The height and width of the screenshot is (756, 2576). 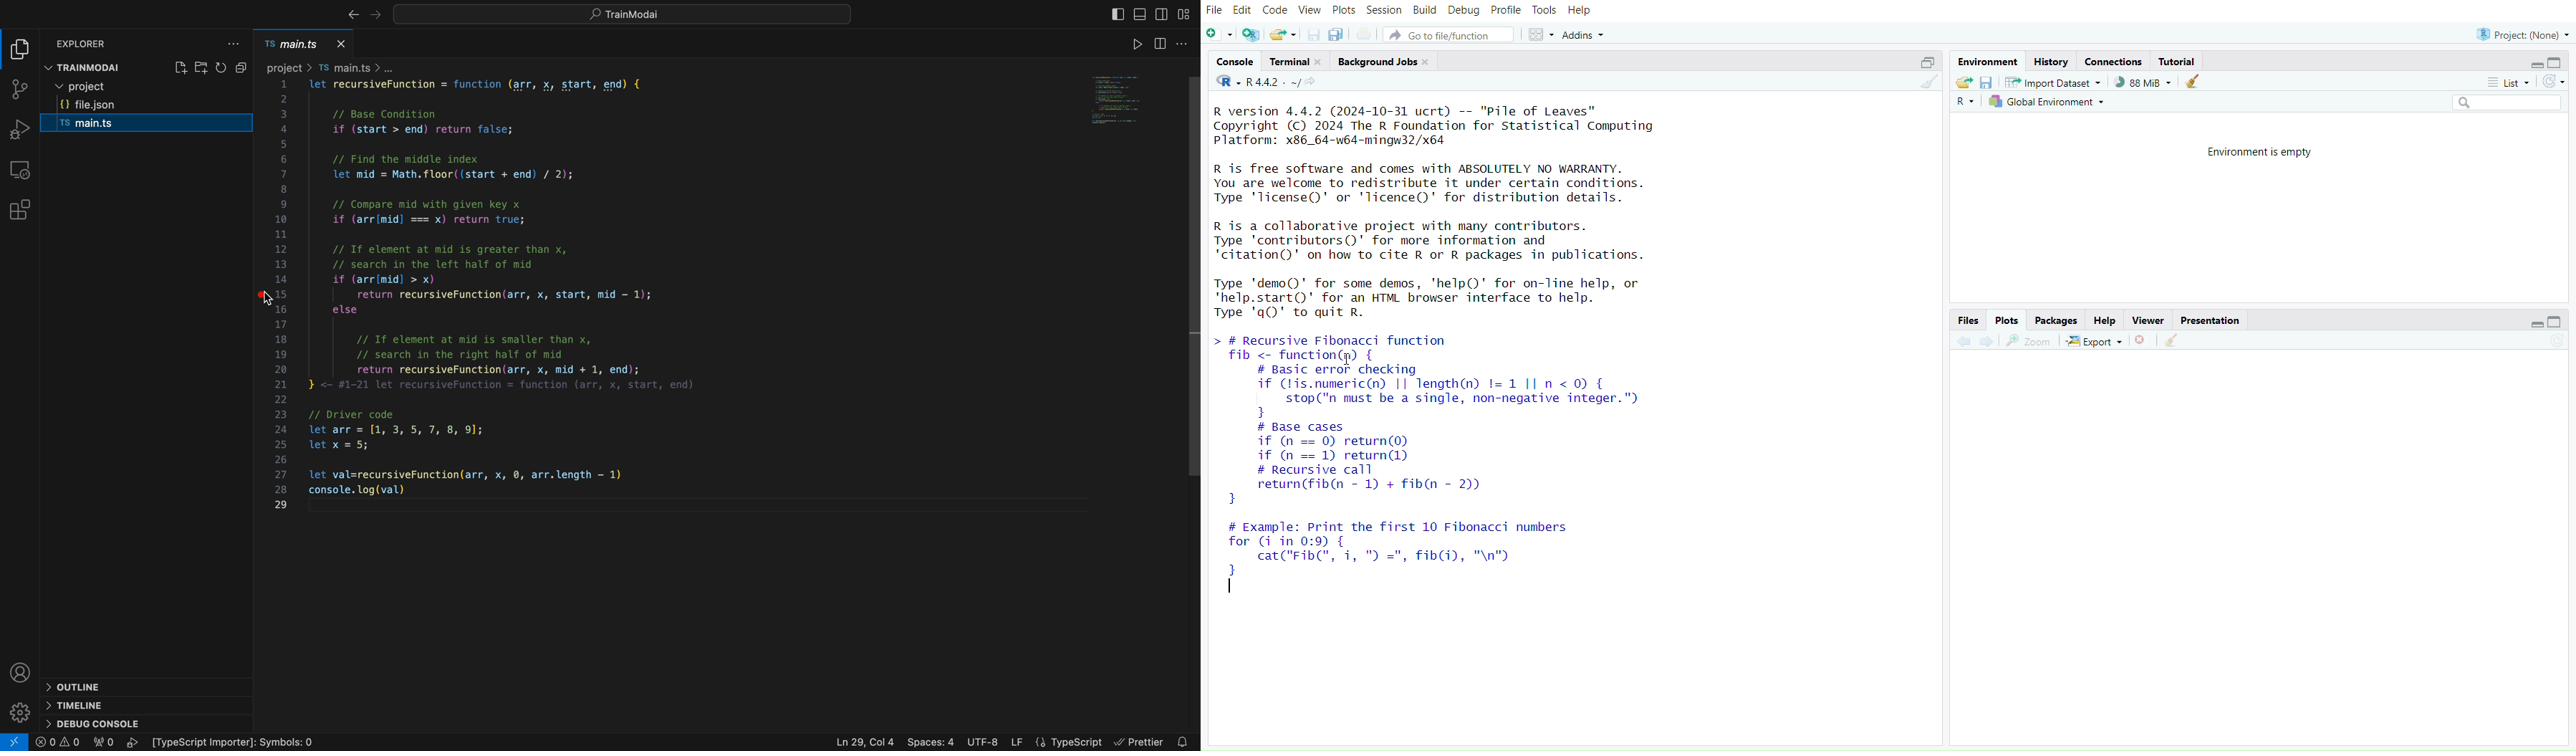 I want to click on project(None), so click(x=2521, y=35).